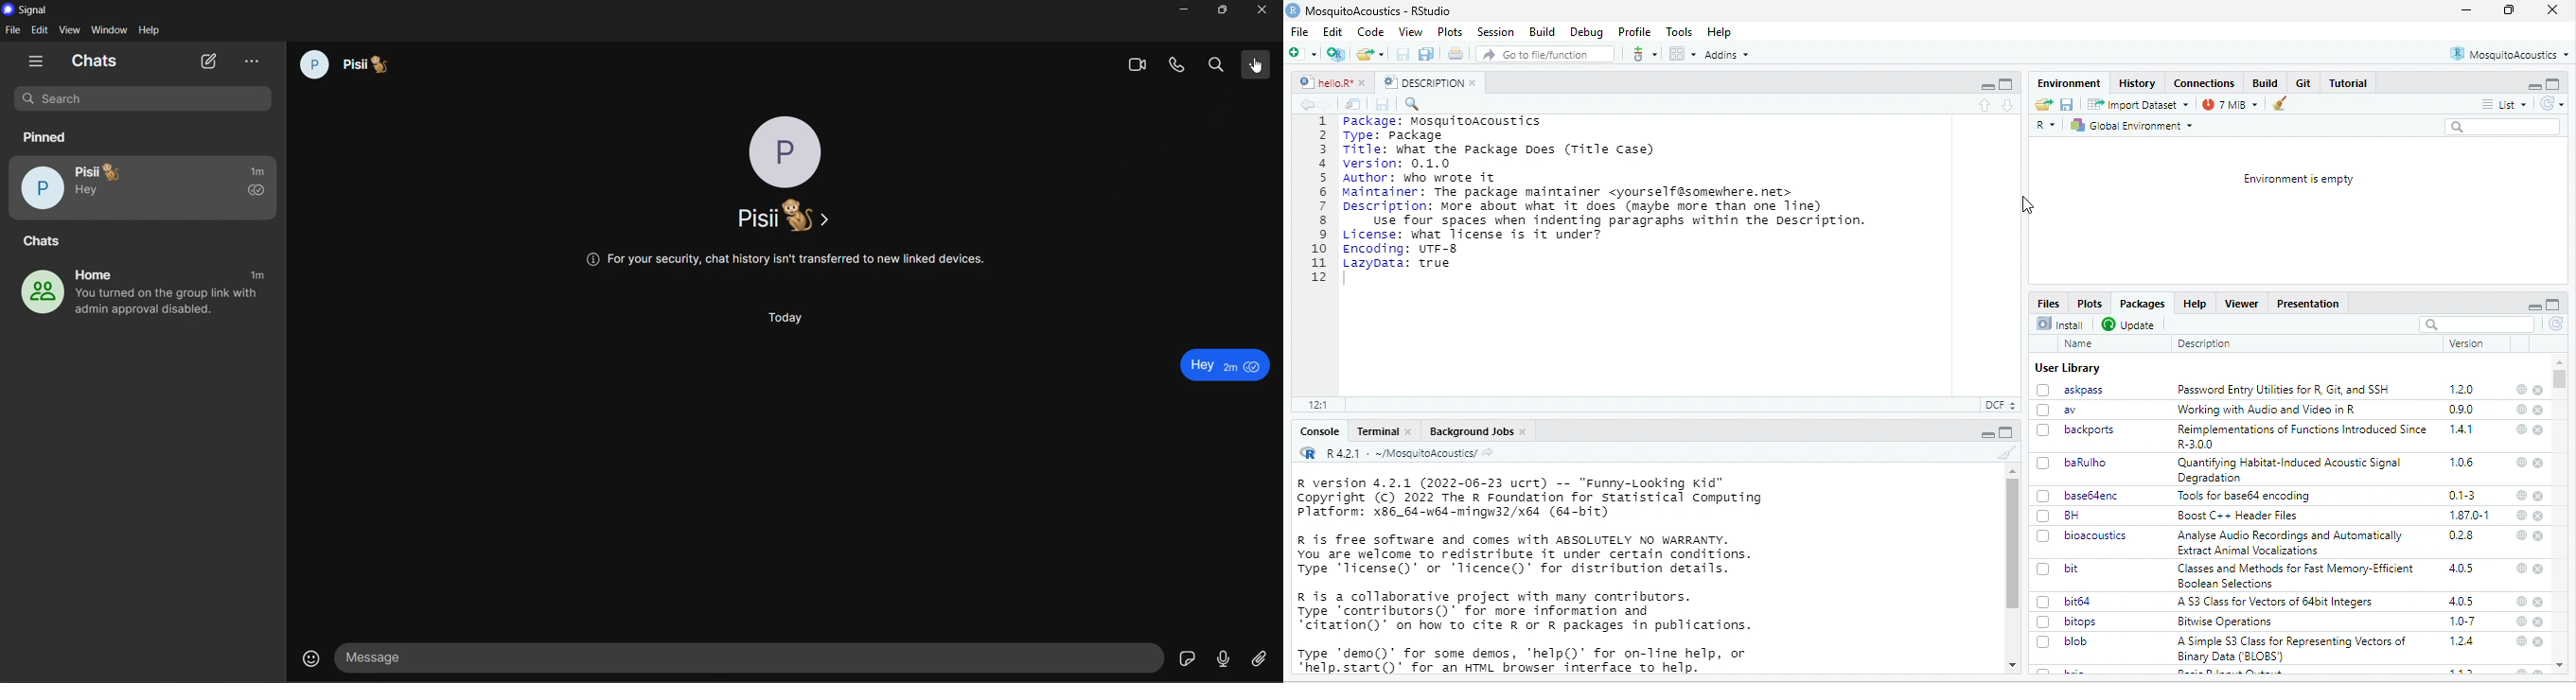  I want to click on MosquitoAcoustics, so click(2510, 54).